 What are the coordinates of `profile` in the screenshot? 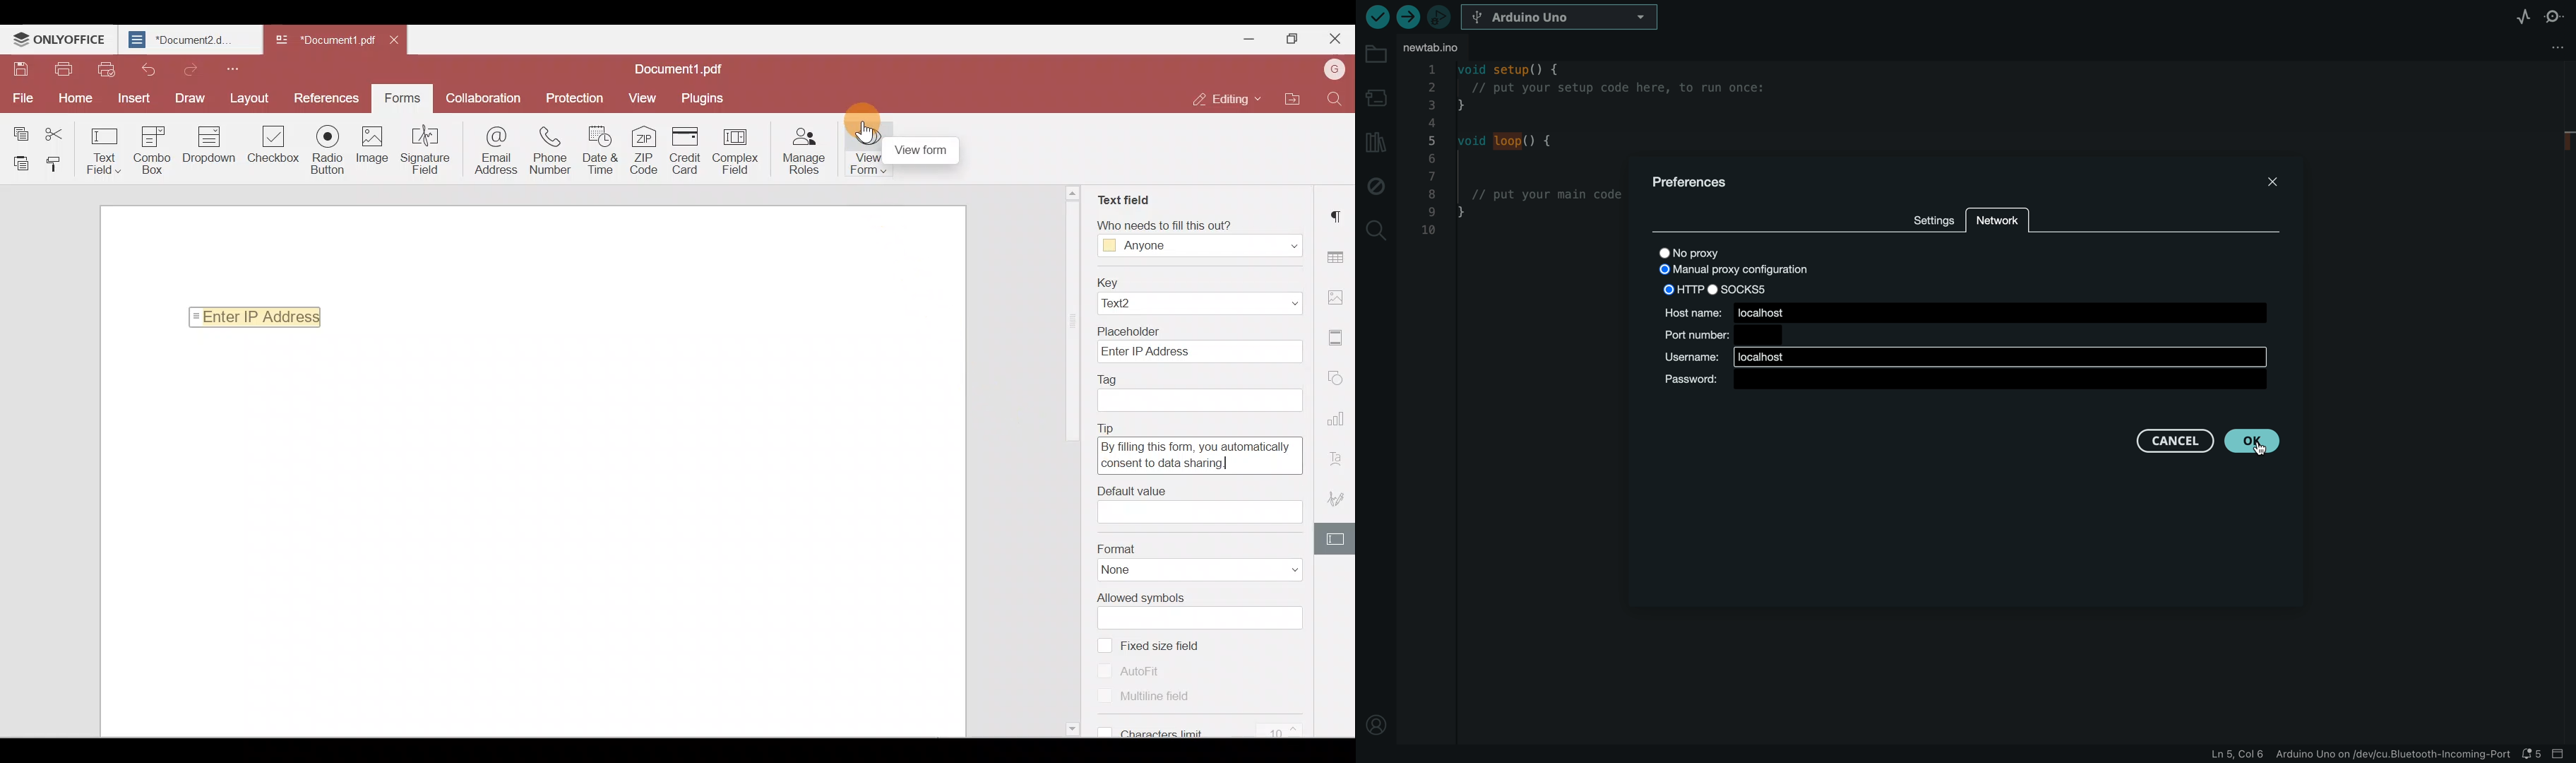 It's located at (1372, 720).